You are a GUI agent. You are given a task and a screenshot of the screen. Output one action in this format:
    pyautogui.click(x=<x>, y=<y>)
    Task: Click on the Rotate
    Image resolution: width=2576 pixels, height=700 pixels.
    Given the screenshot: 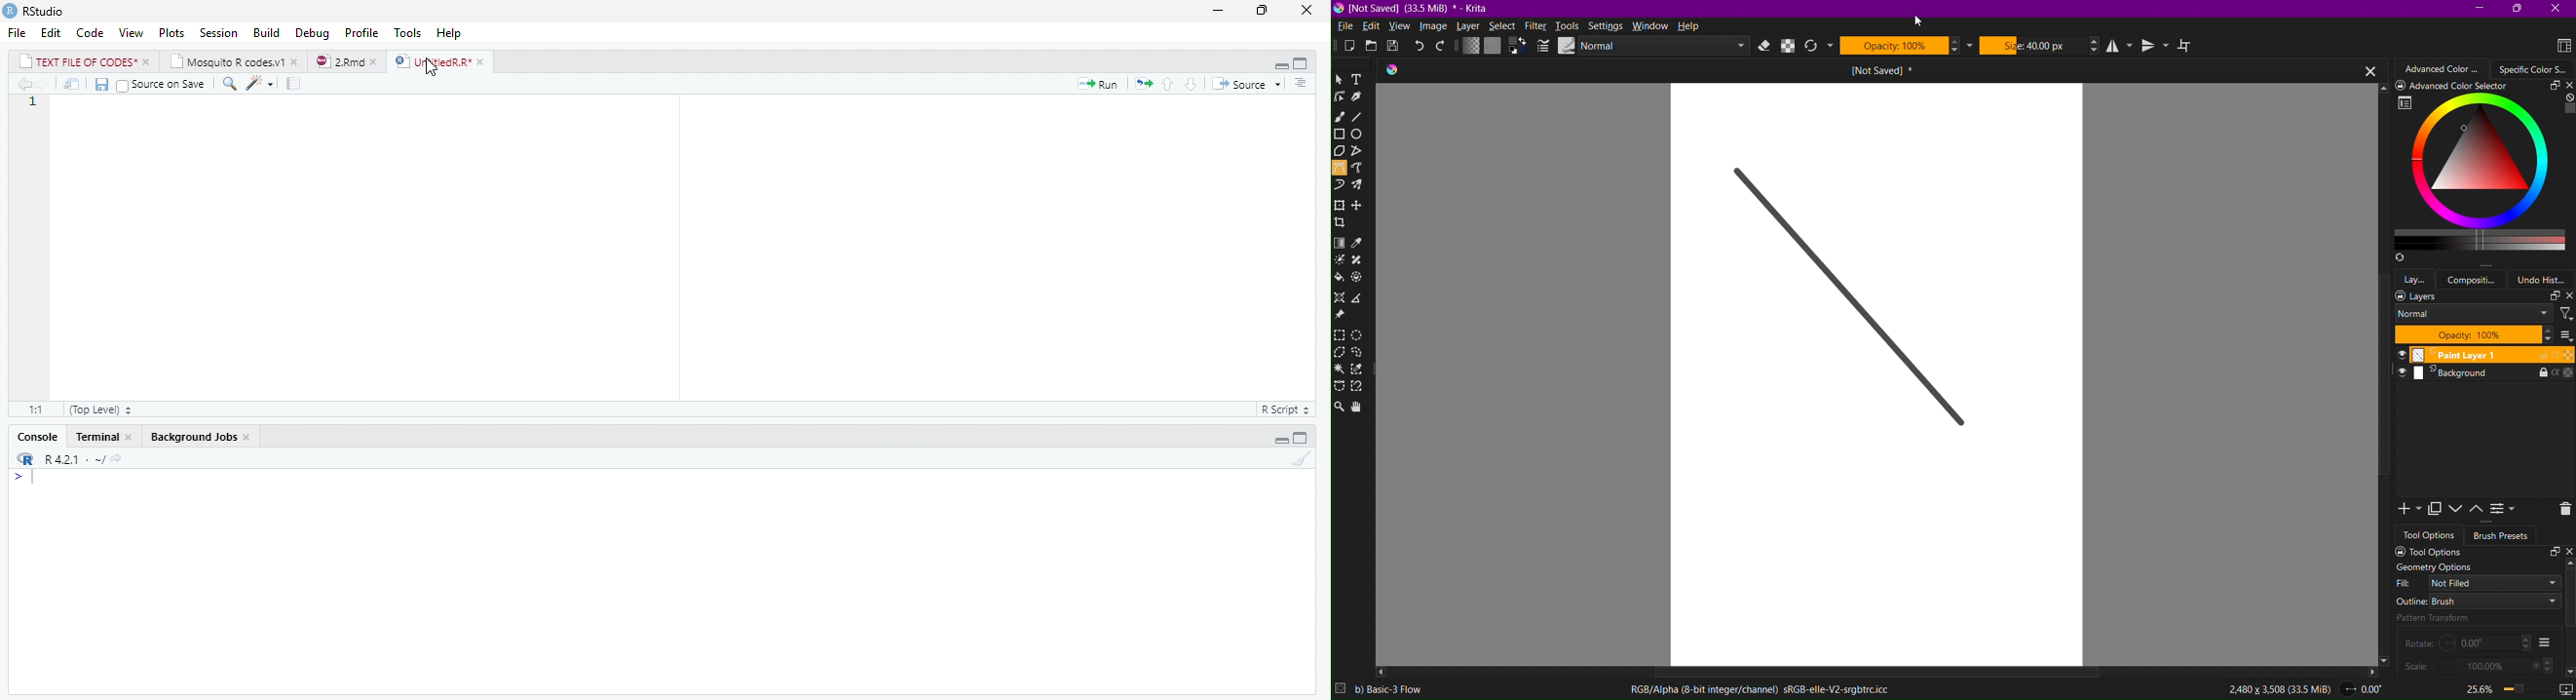 What is the action you would take?
    pyautogui.click(x=2468, y=642)
    